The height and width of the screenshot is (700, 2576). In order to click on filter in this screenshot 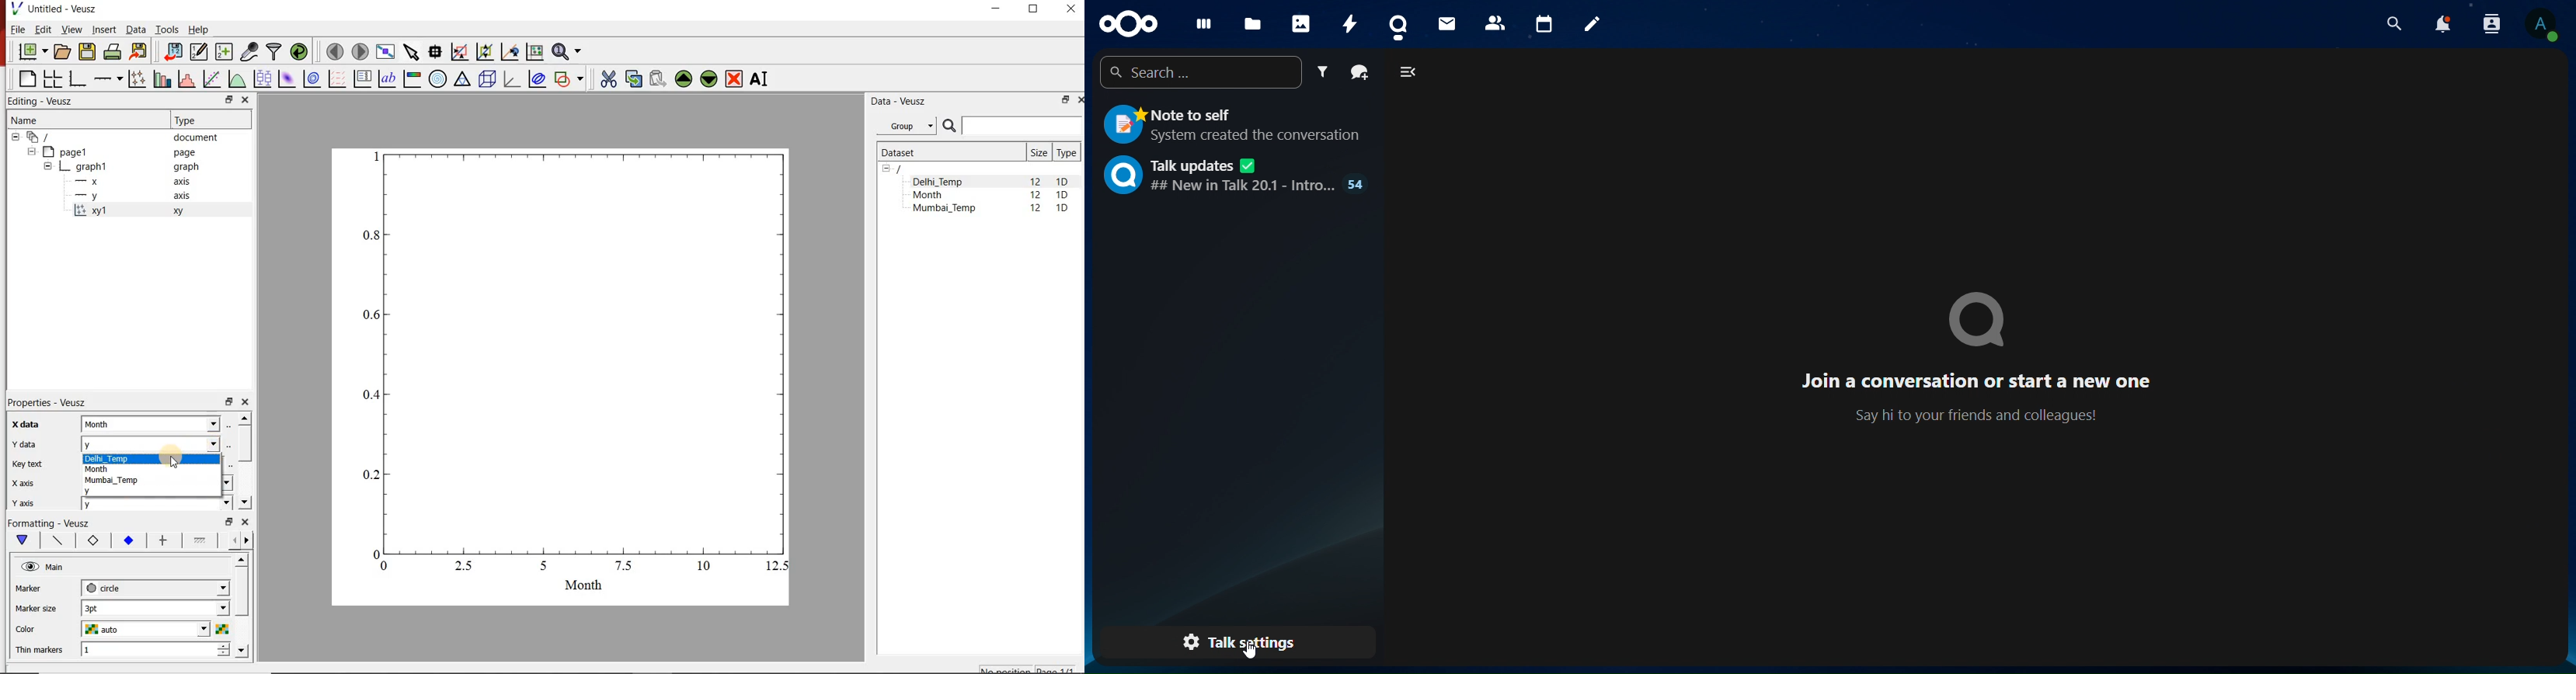, I will do `click(1323, 73)`.